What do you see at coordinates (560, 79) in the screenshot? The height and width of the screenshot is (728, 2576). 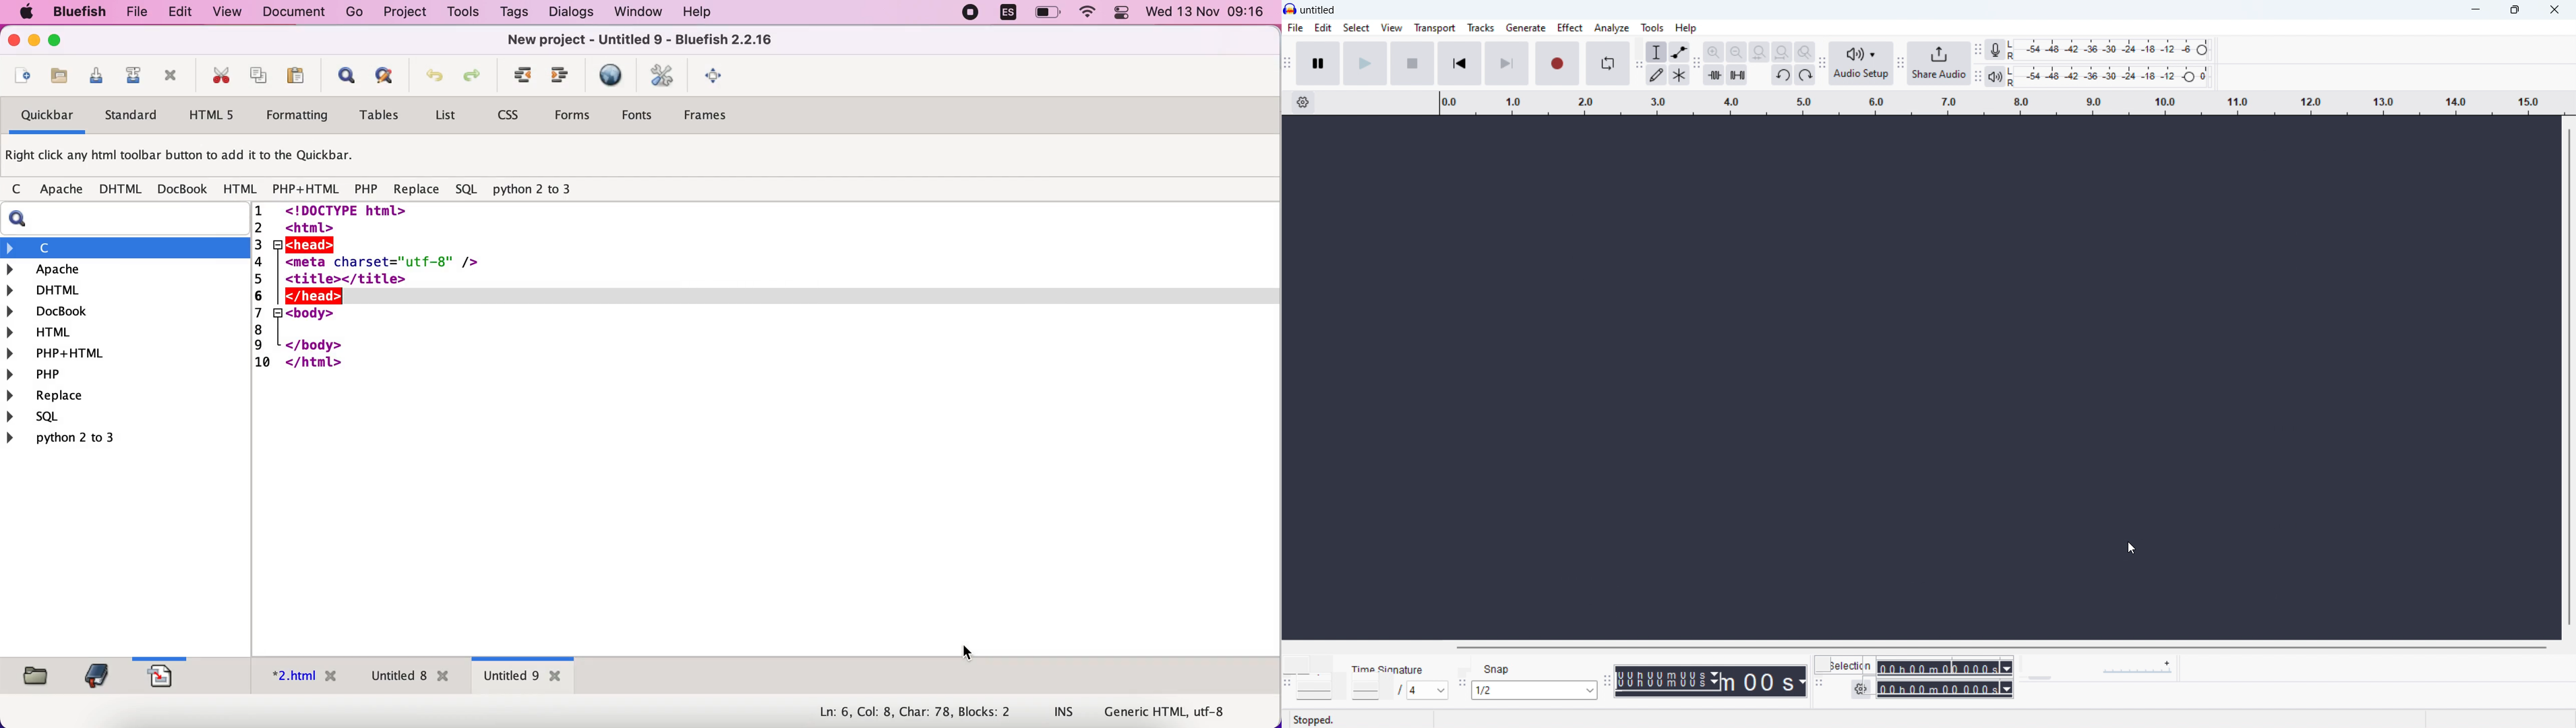 I see `indent` at bounding box center [560, 79].